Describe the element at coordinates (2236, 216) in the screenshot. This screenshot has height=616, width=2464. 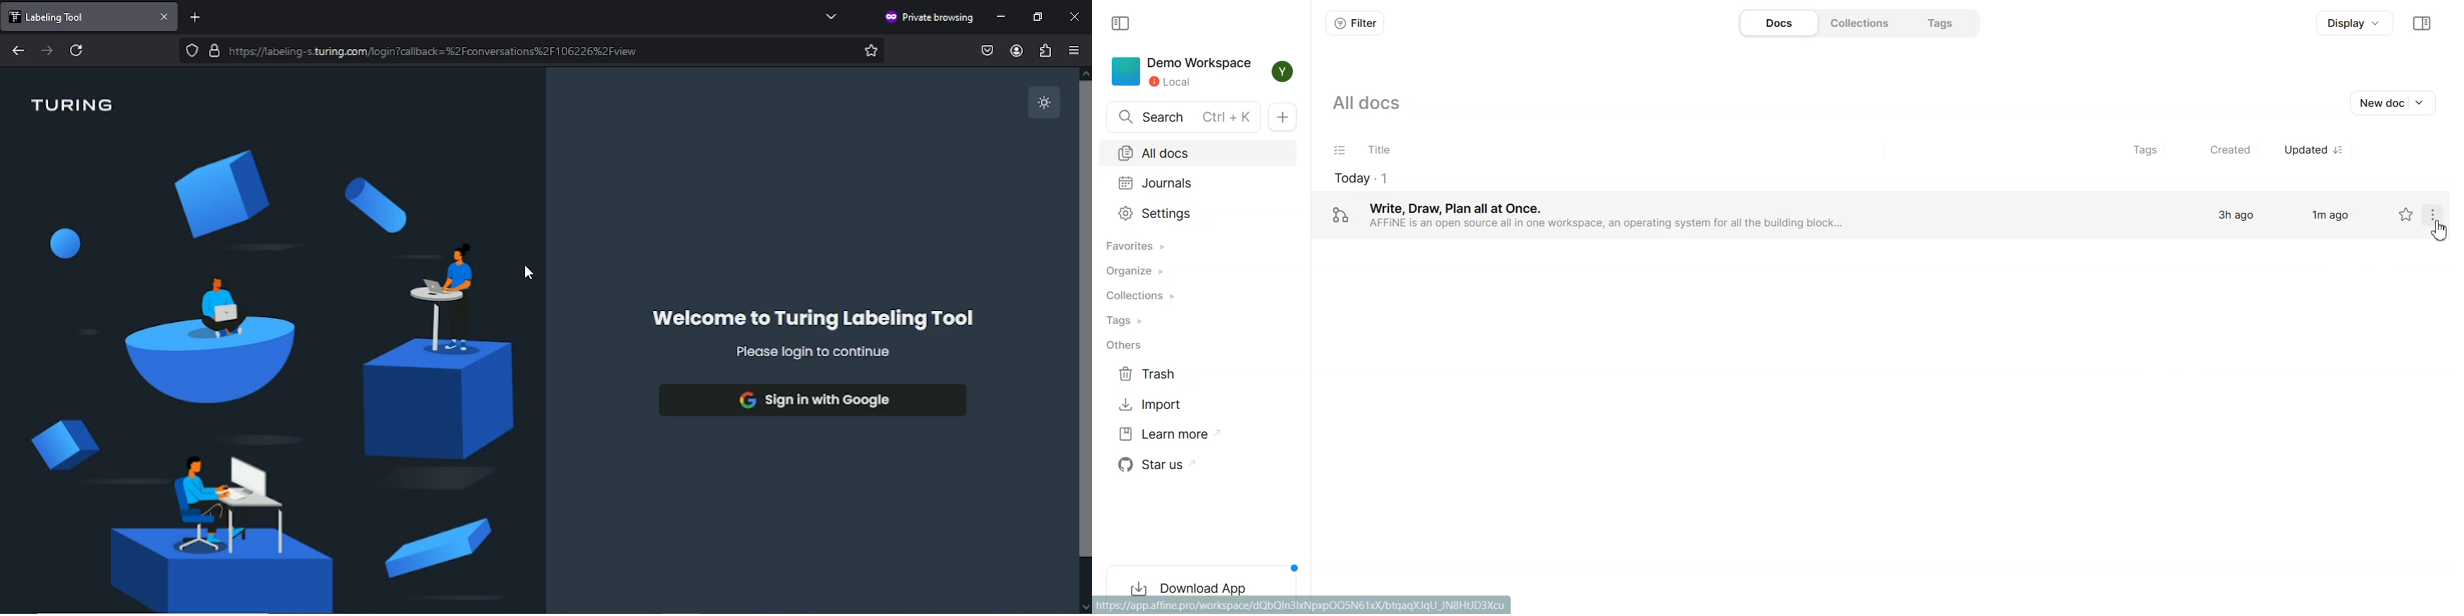
I see `3h ago` at that location.